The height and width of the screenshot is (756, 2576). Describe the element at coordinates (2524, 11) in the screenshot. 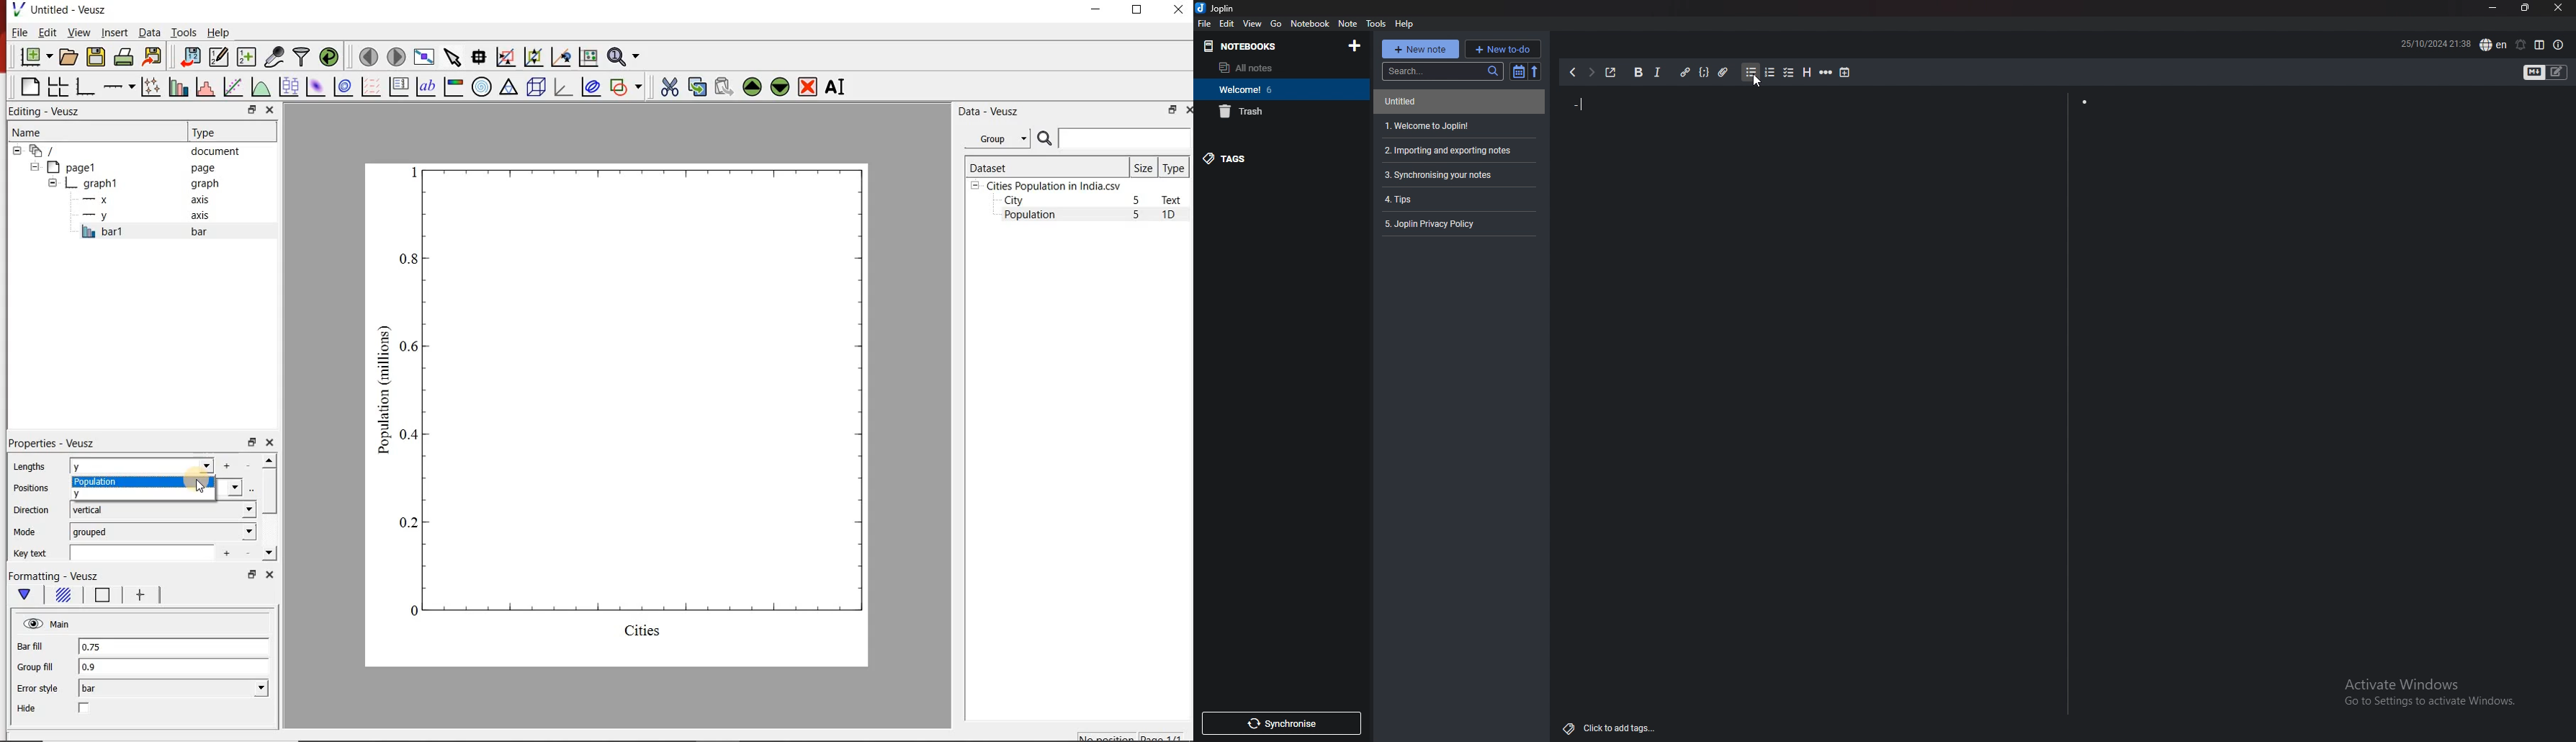

I see `maximize` at that location.